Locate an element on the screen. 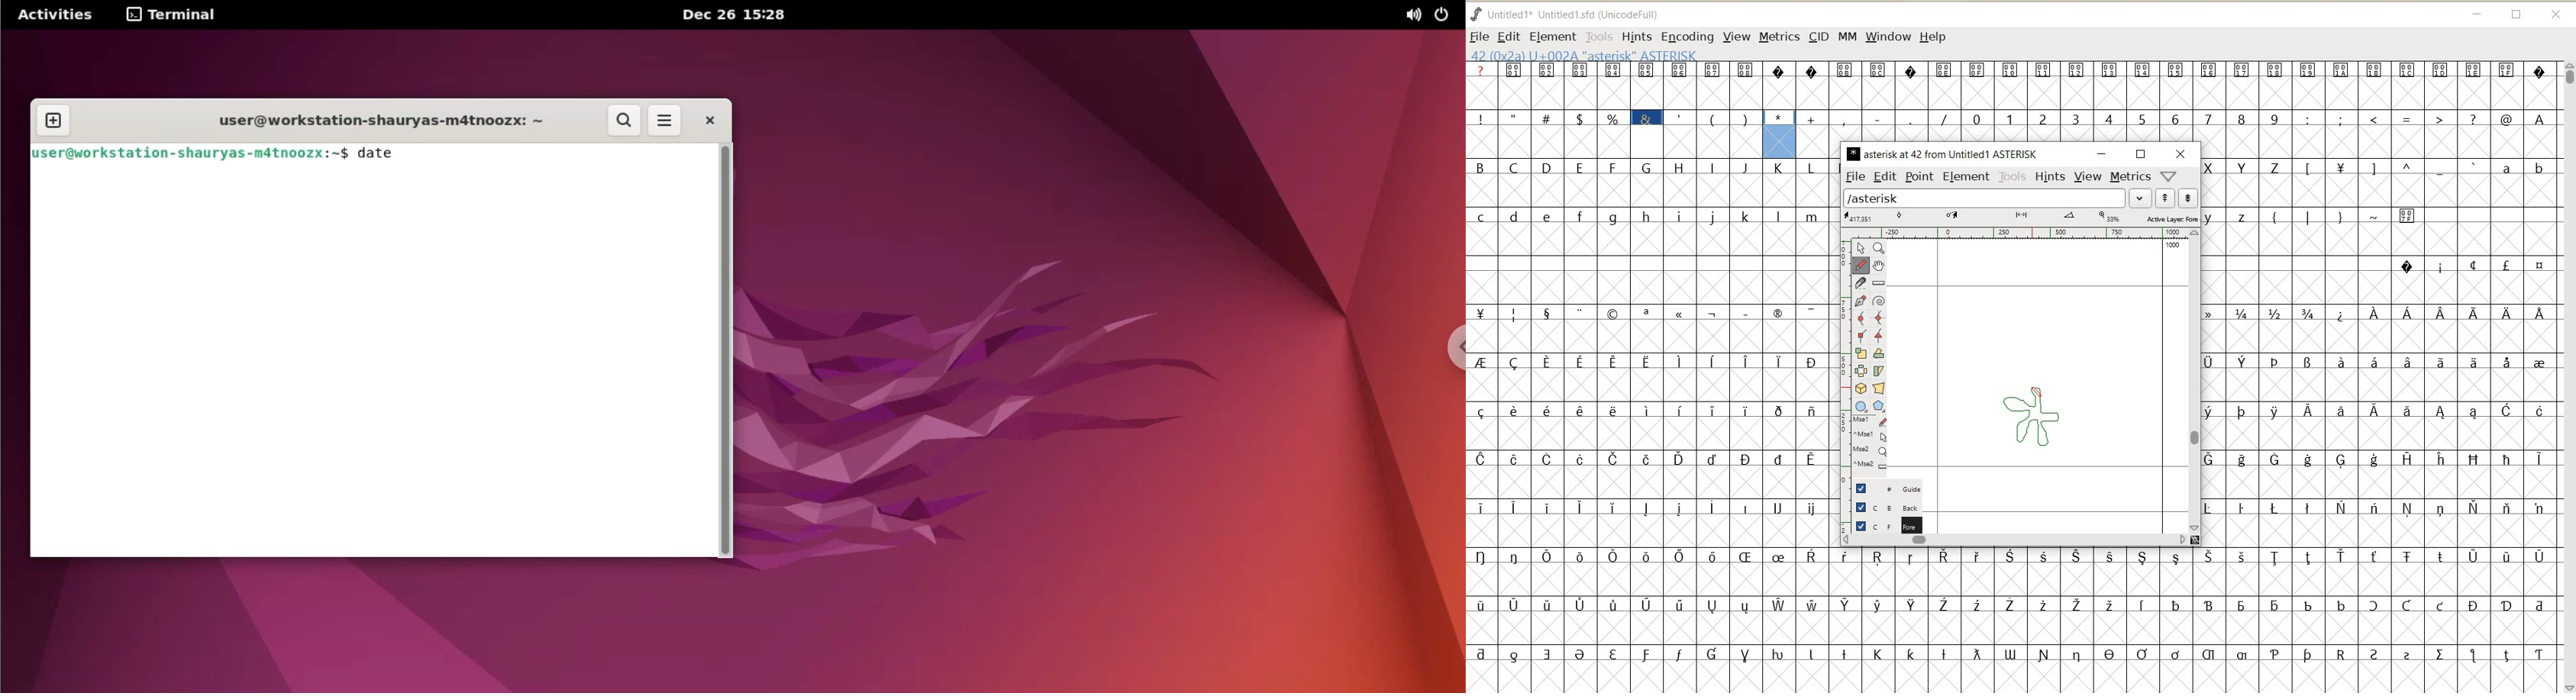 Image resolution: width=2576 pixels, height=700 pixels. 42 (0x2A) U+002A "Asterisk" ASTERISK is located at coordinates (1583, 55).